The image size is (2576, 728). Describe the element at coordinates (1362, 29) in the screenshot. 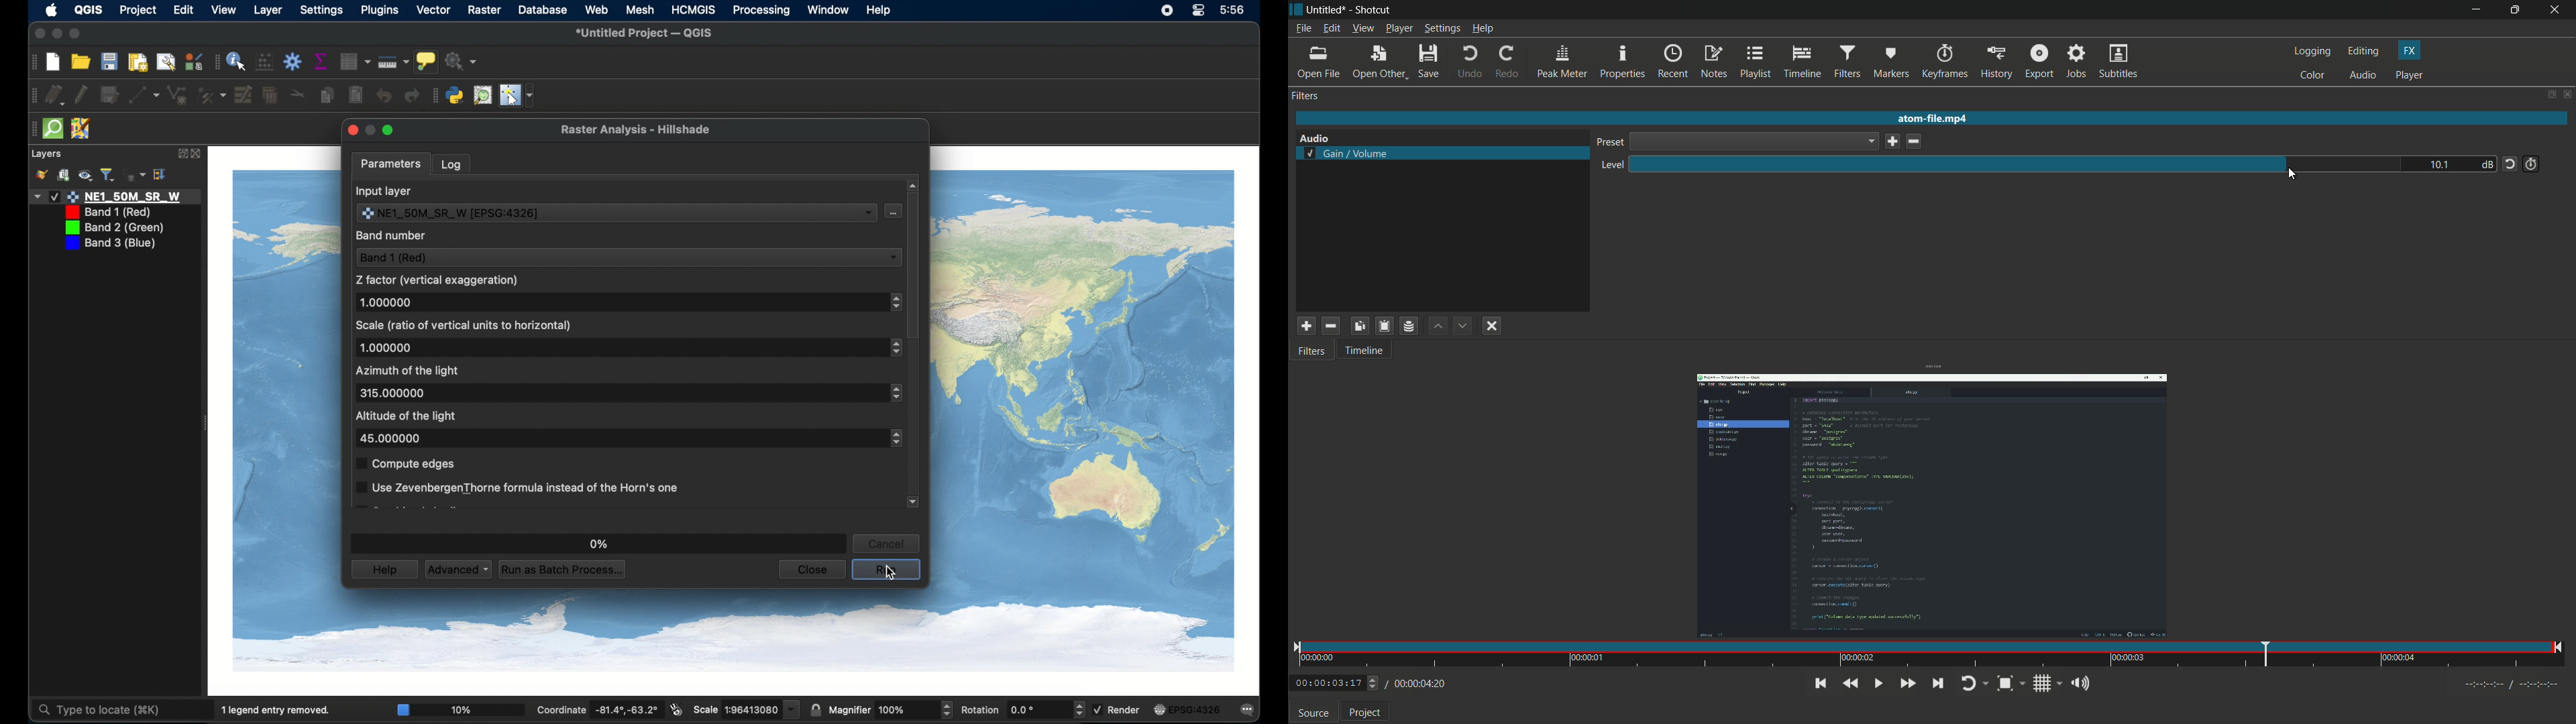

I see `view menu` at that location.